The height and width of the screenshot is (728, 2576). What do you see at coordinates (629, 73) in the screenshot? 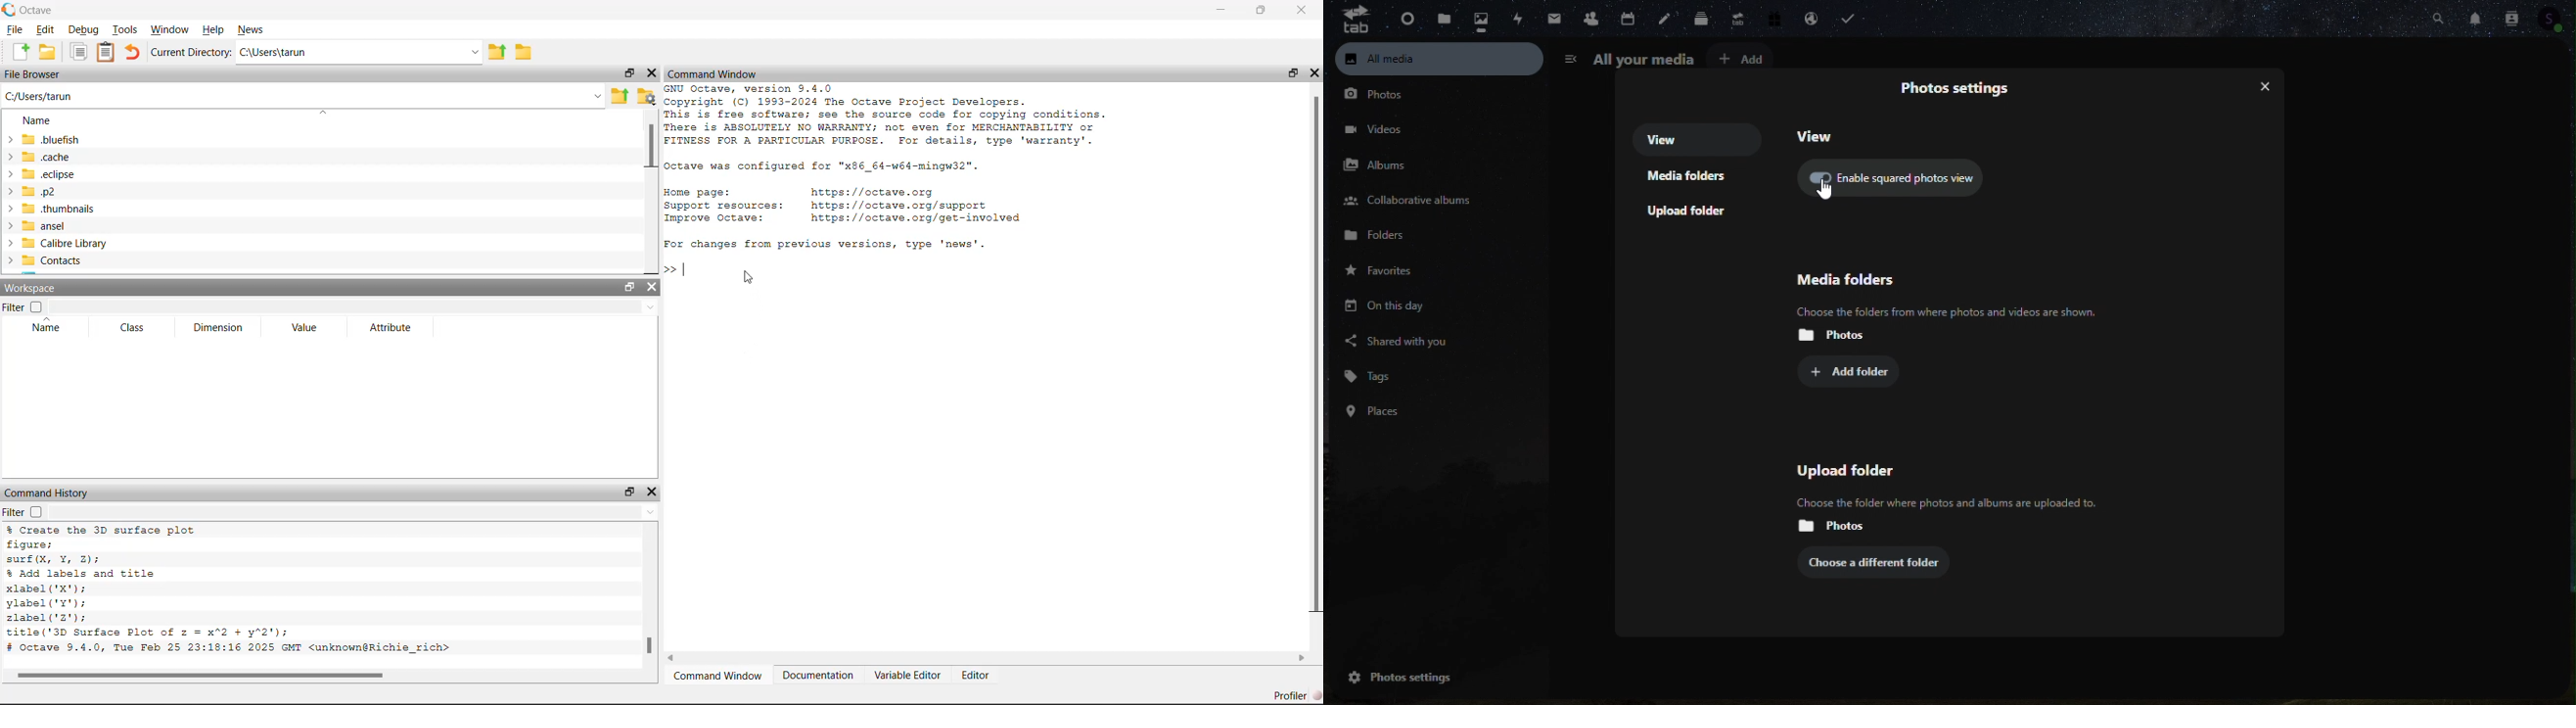
I see `Restore Down` at bounding box center [629, 73].